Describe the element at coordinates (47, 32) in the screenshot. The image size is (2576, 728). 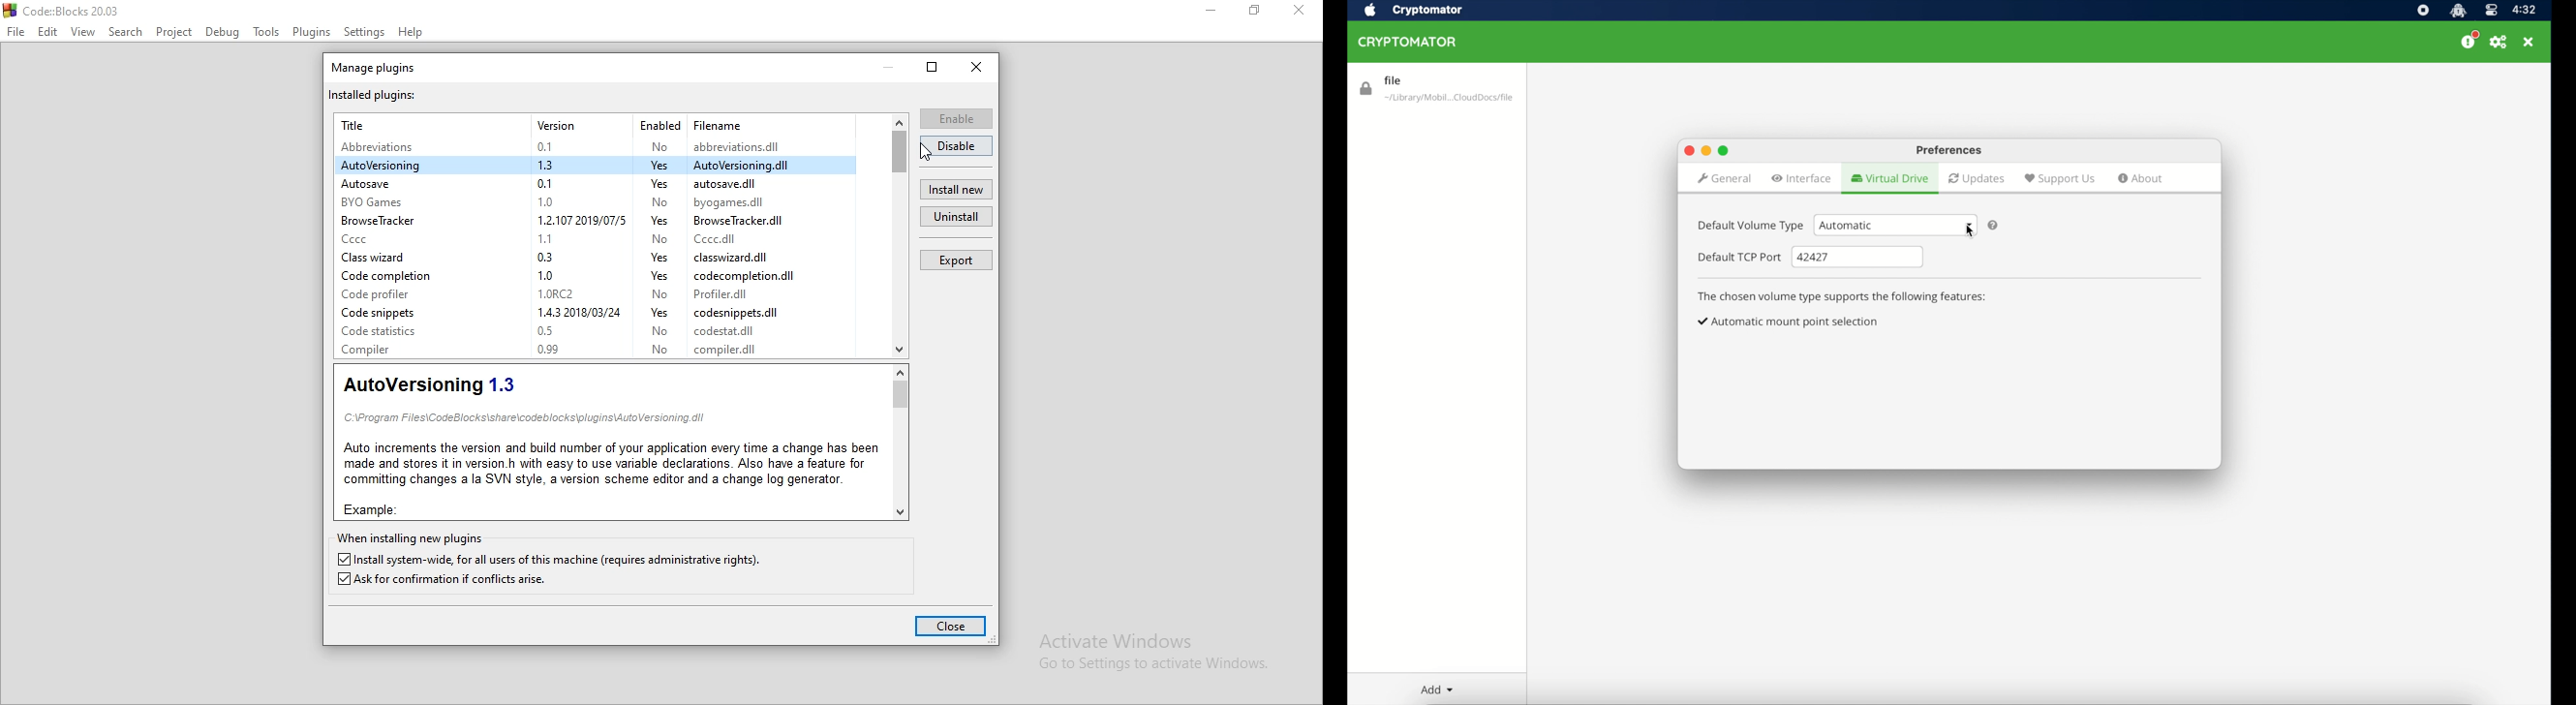
I see `Edit` at that location.